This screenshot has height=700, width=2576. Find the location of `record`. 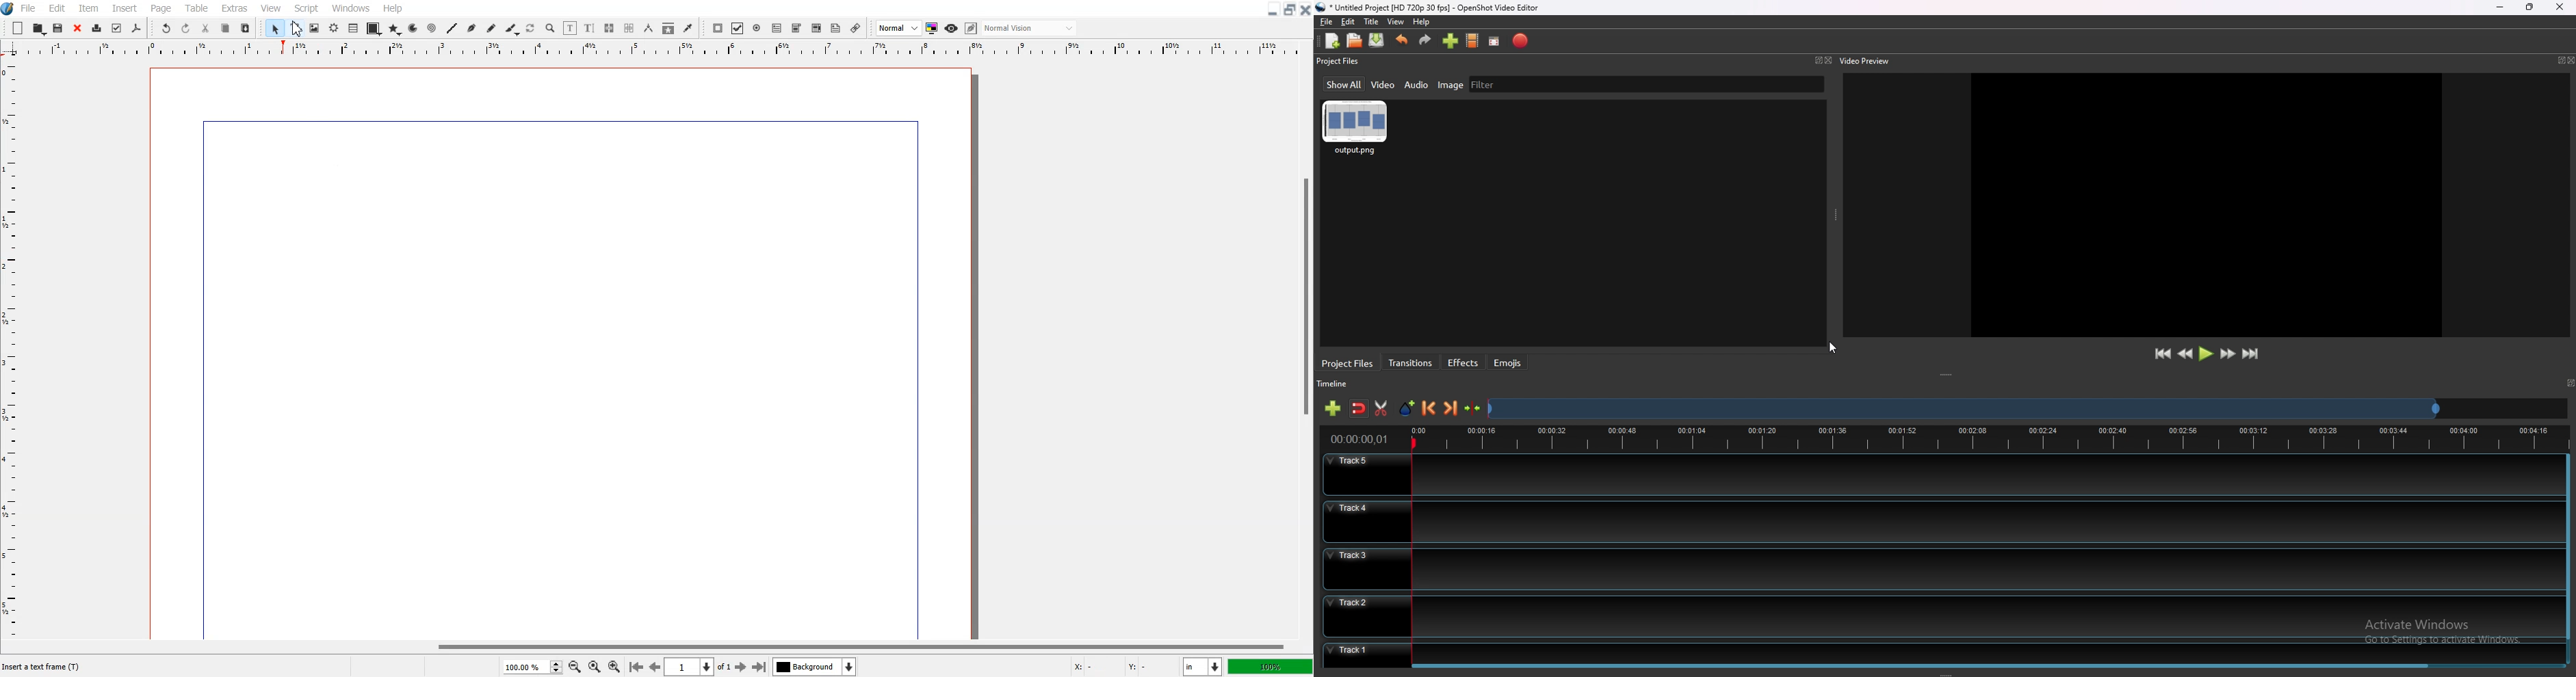

record is located at coordinates (1522, 40).